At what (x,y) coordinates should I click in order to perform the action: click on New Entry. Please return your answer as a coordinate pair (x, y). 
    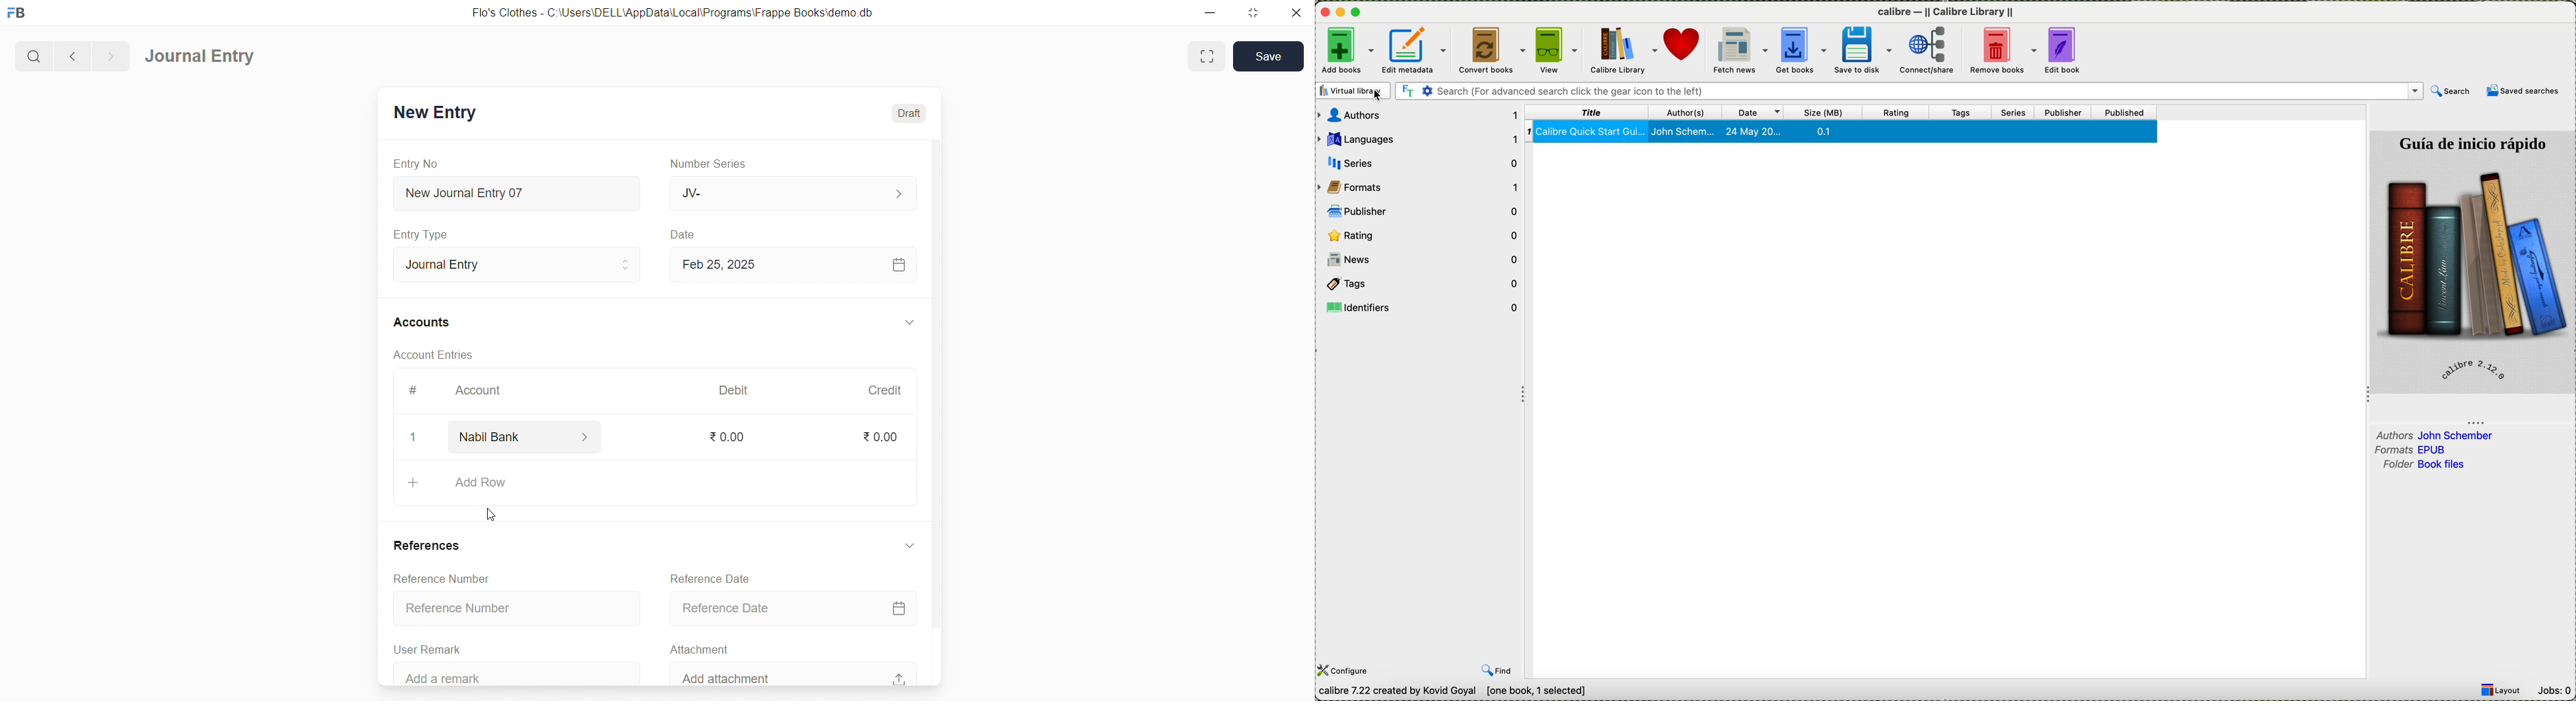
    Looking at the image, I should click on (434, 112).